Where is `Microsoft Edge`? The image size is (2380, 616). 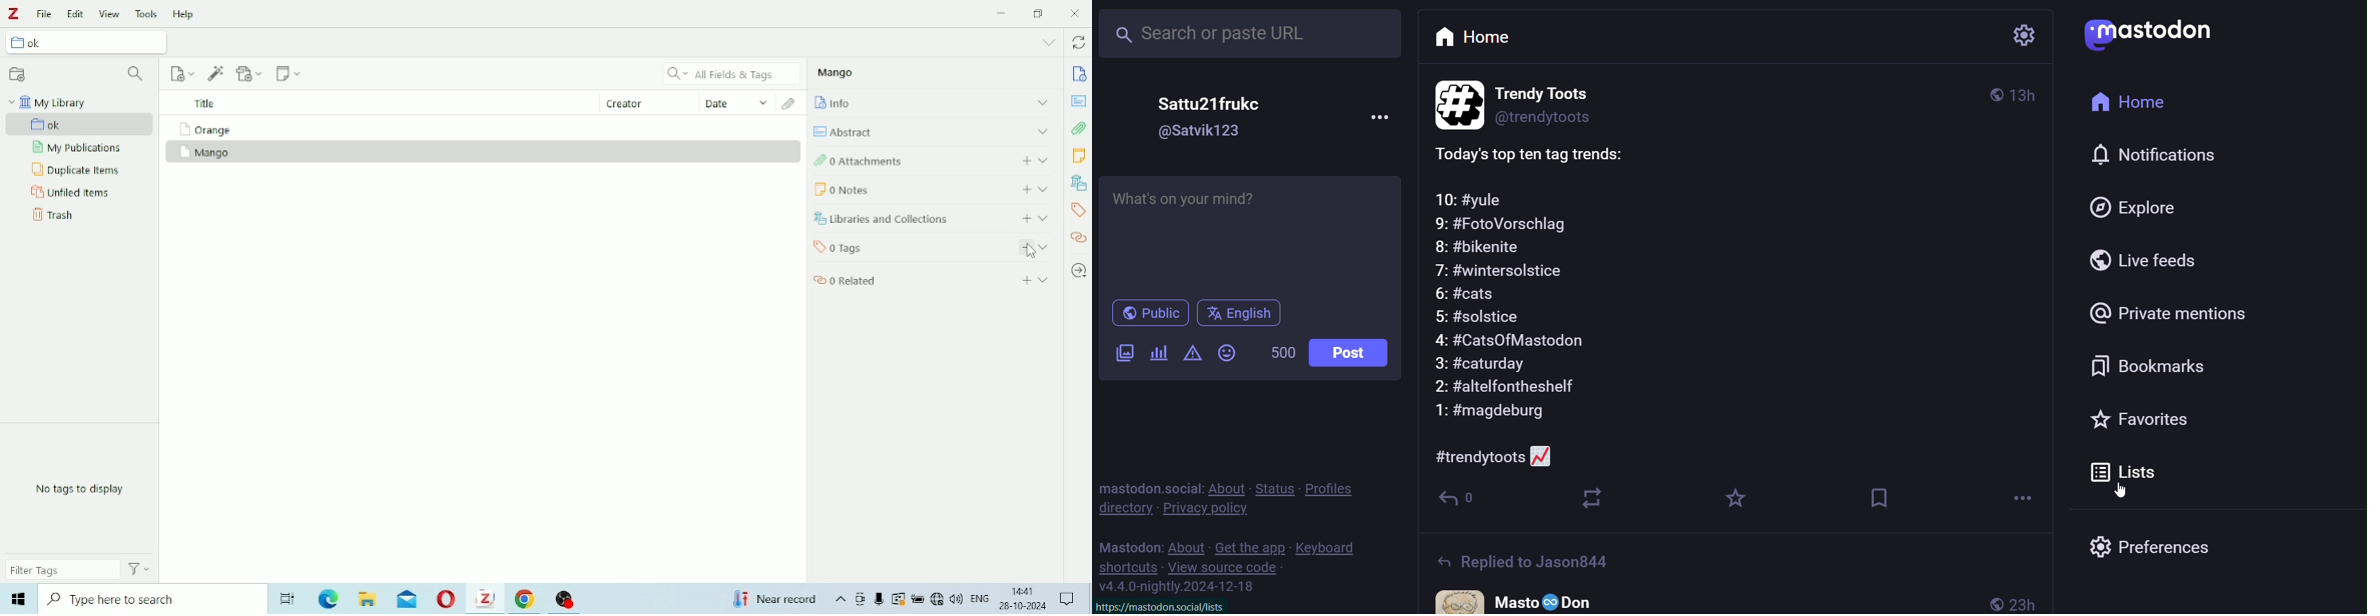
Microsoft Edge is located at coordinates (328, 600).